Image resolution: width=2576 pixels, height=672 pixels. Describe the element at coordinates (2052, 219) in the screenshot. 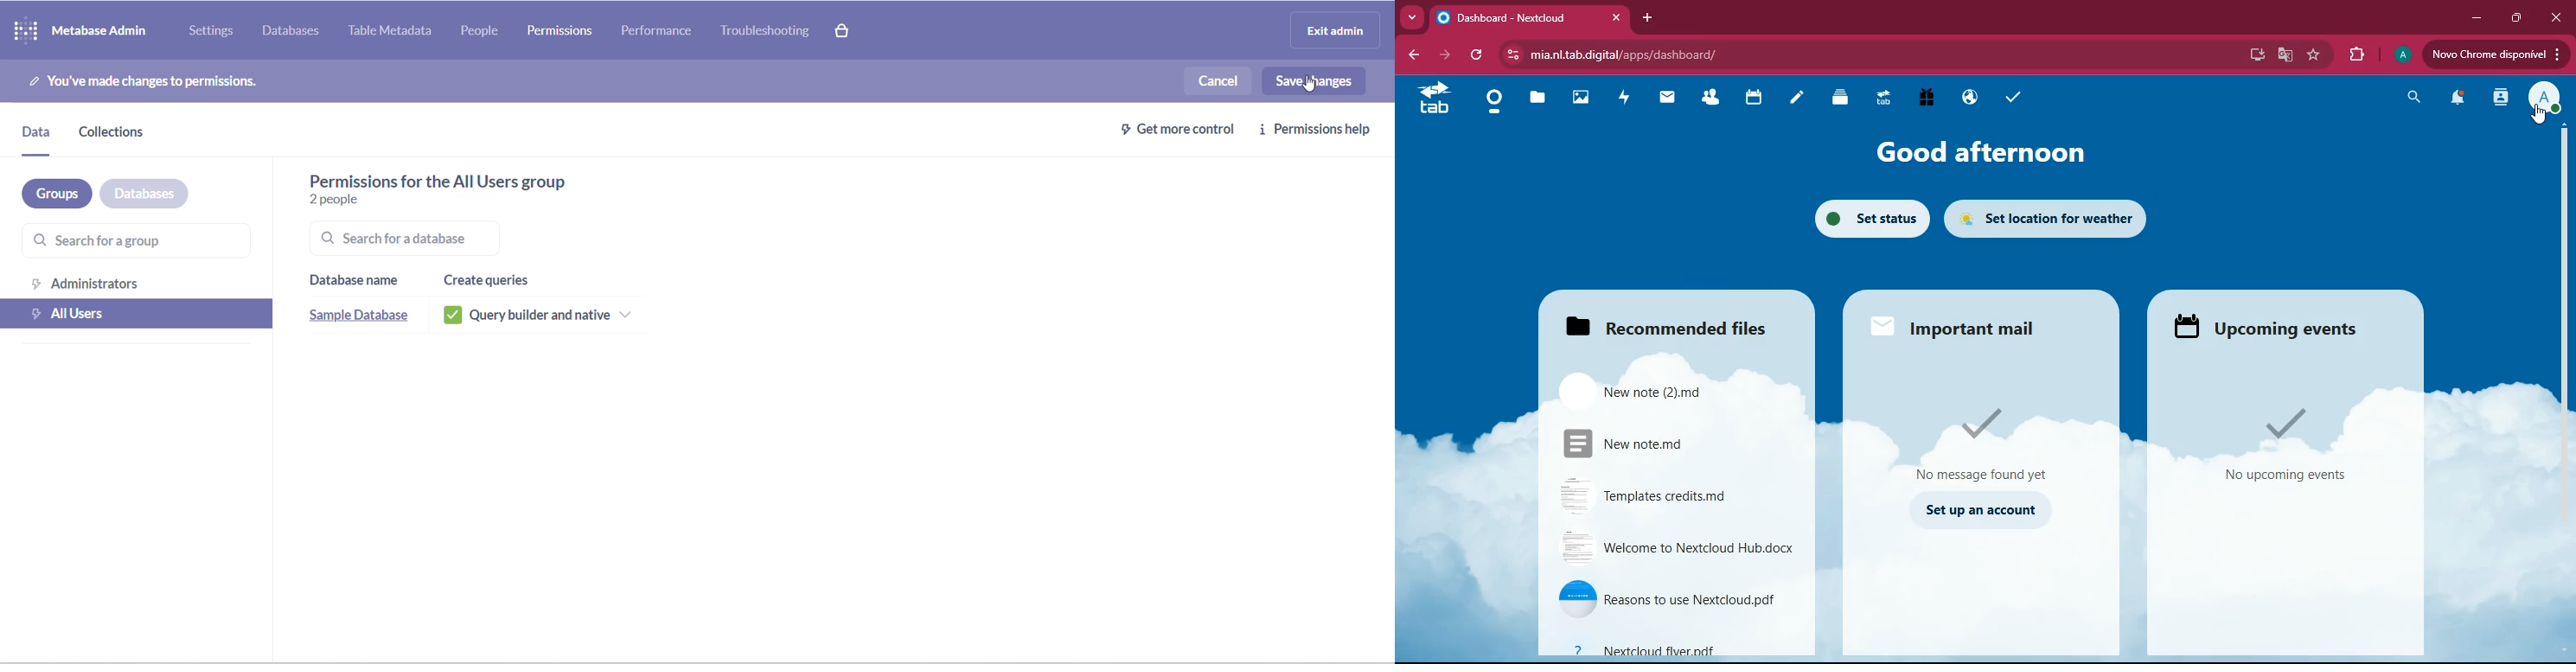

I see `set location` at that location.